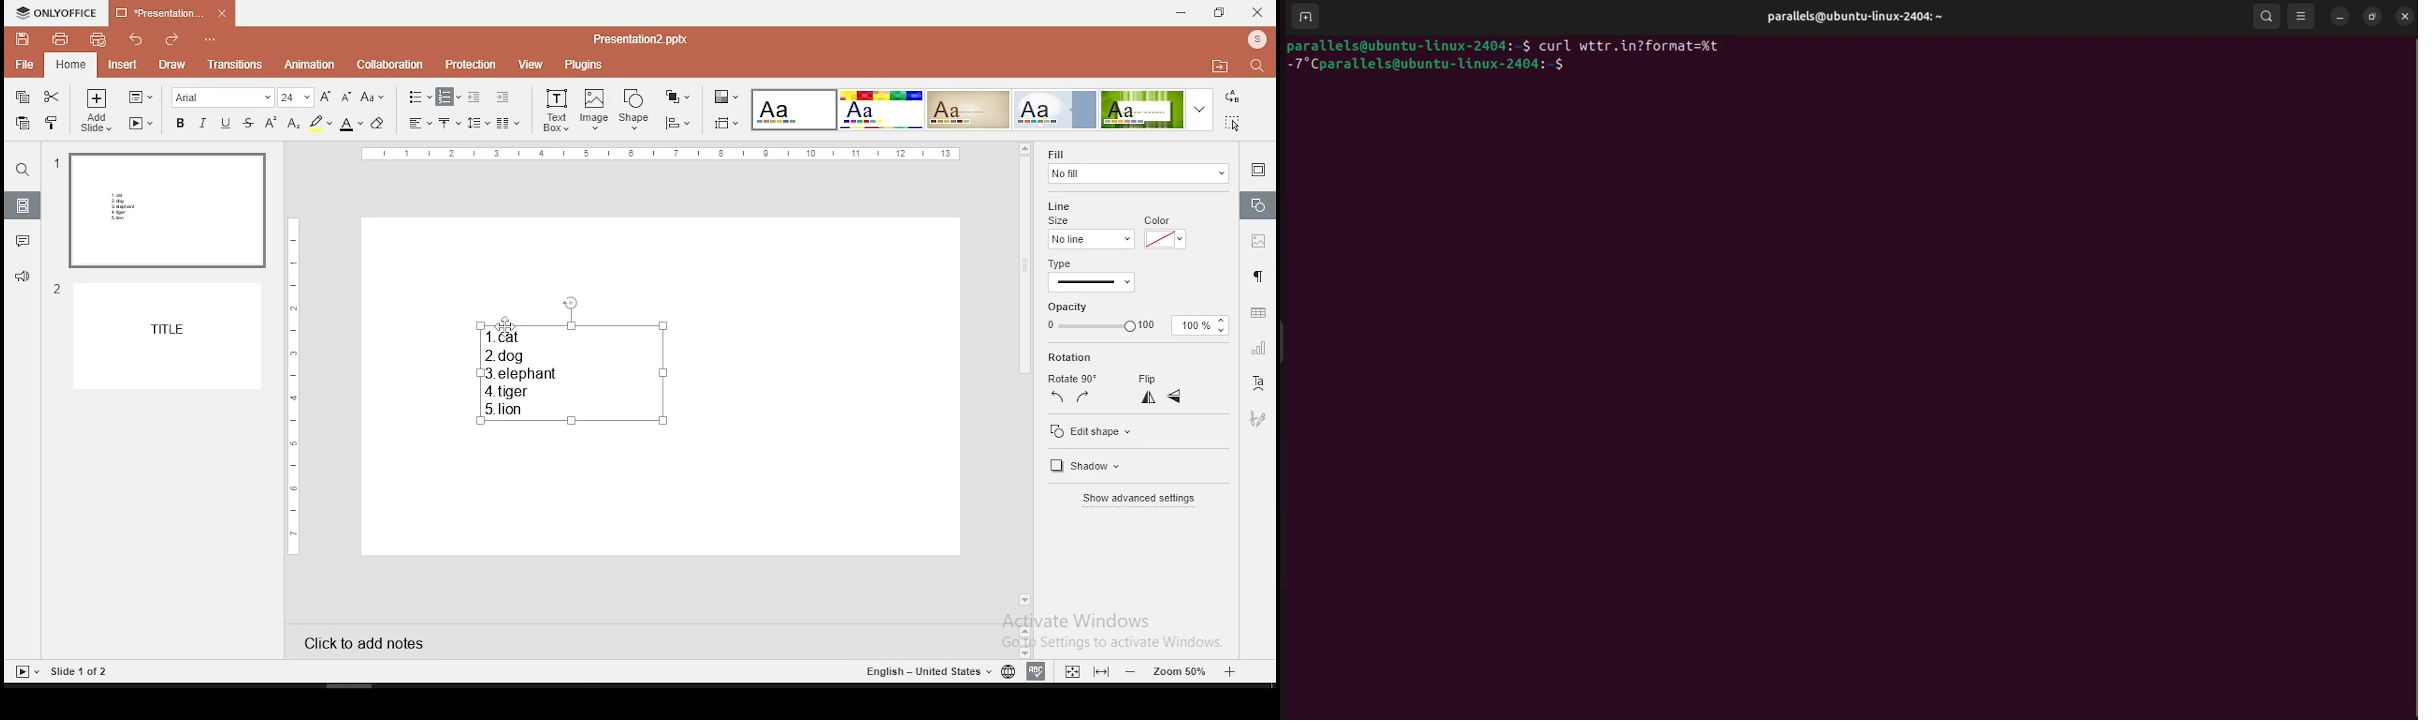 This screenshot has width=2436, height=728. I want to click on icon, so click(1256, 41).